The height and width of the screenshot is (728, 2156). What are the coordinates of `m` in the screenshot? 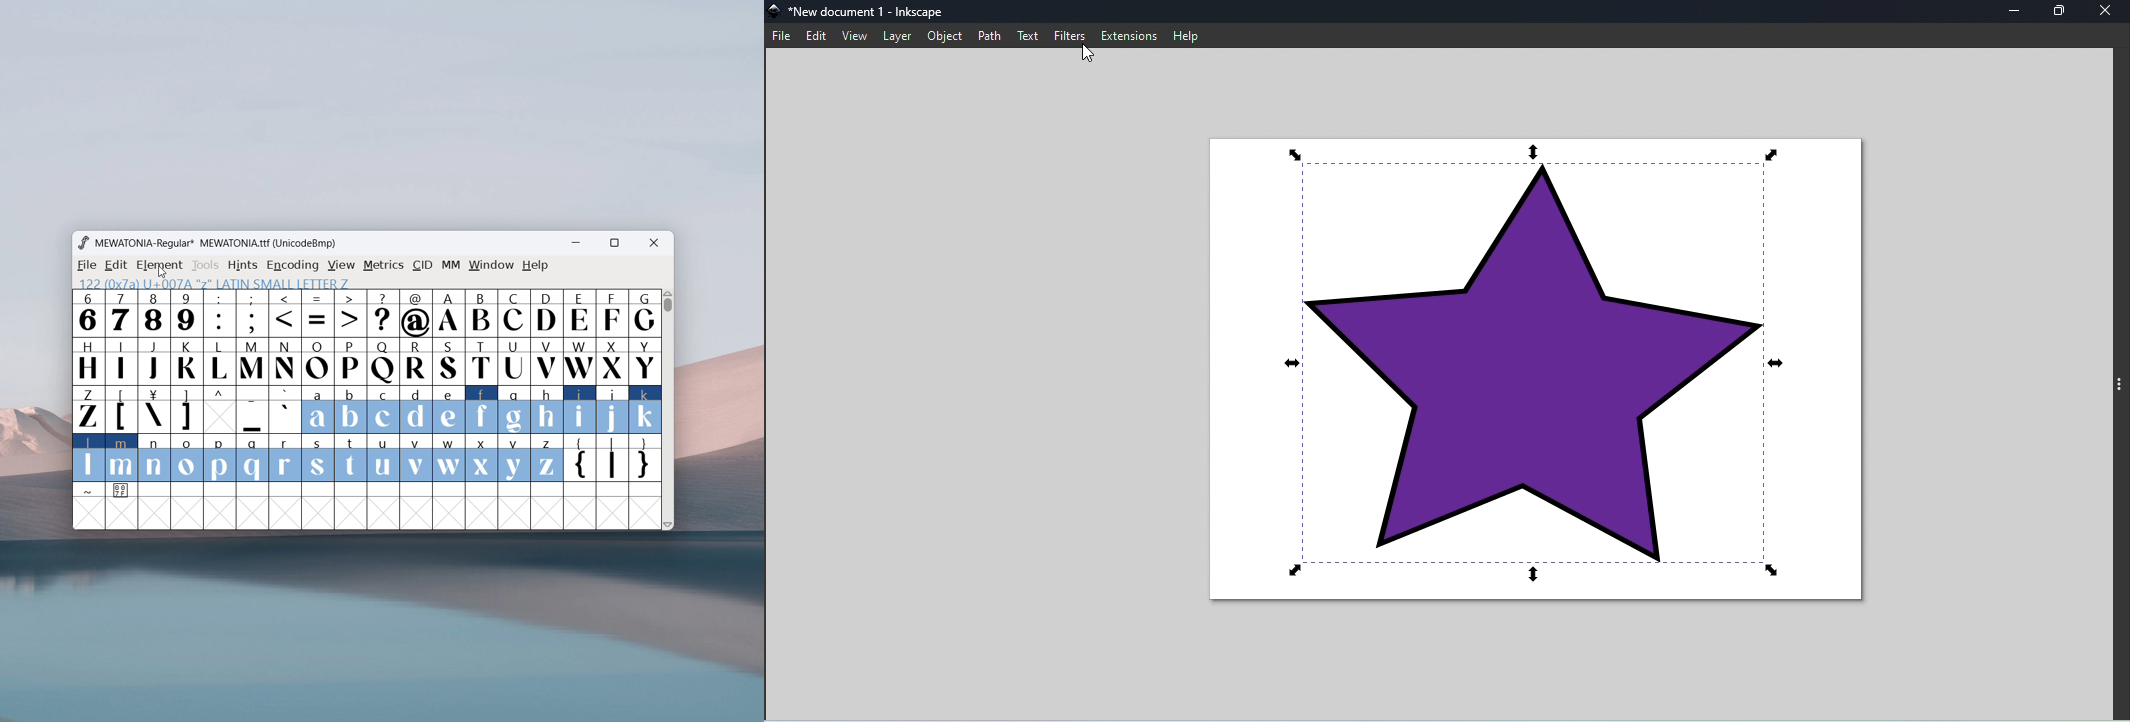 It's located at (122, 458).